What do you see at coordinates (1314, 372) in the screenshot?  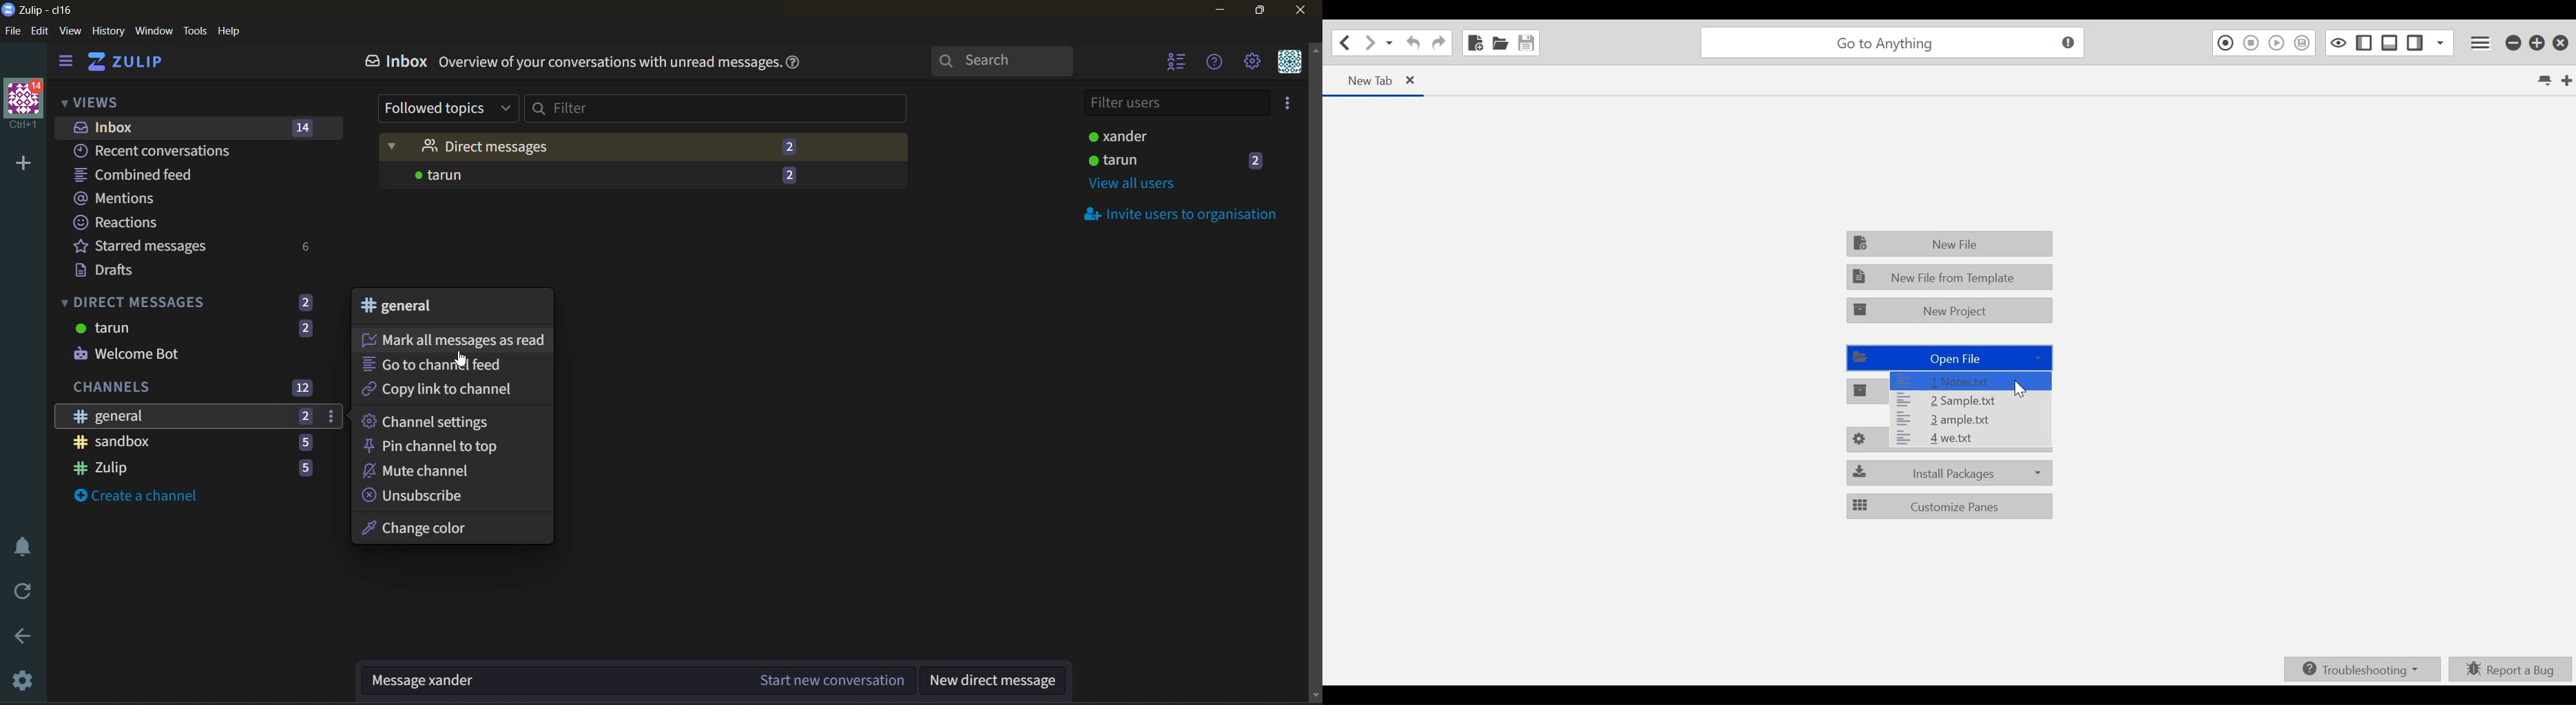 I see `Scroll bar` at bounding box center [1314, 372].